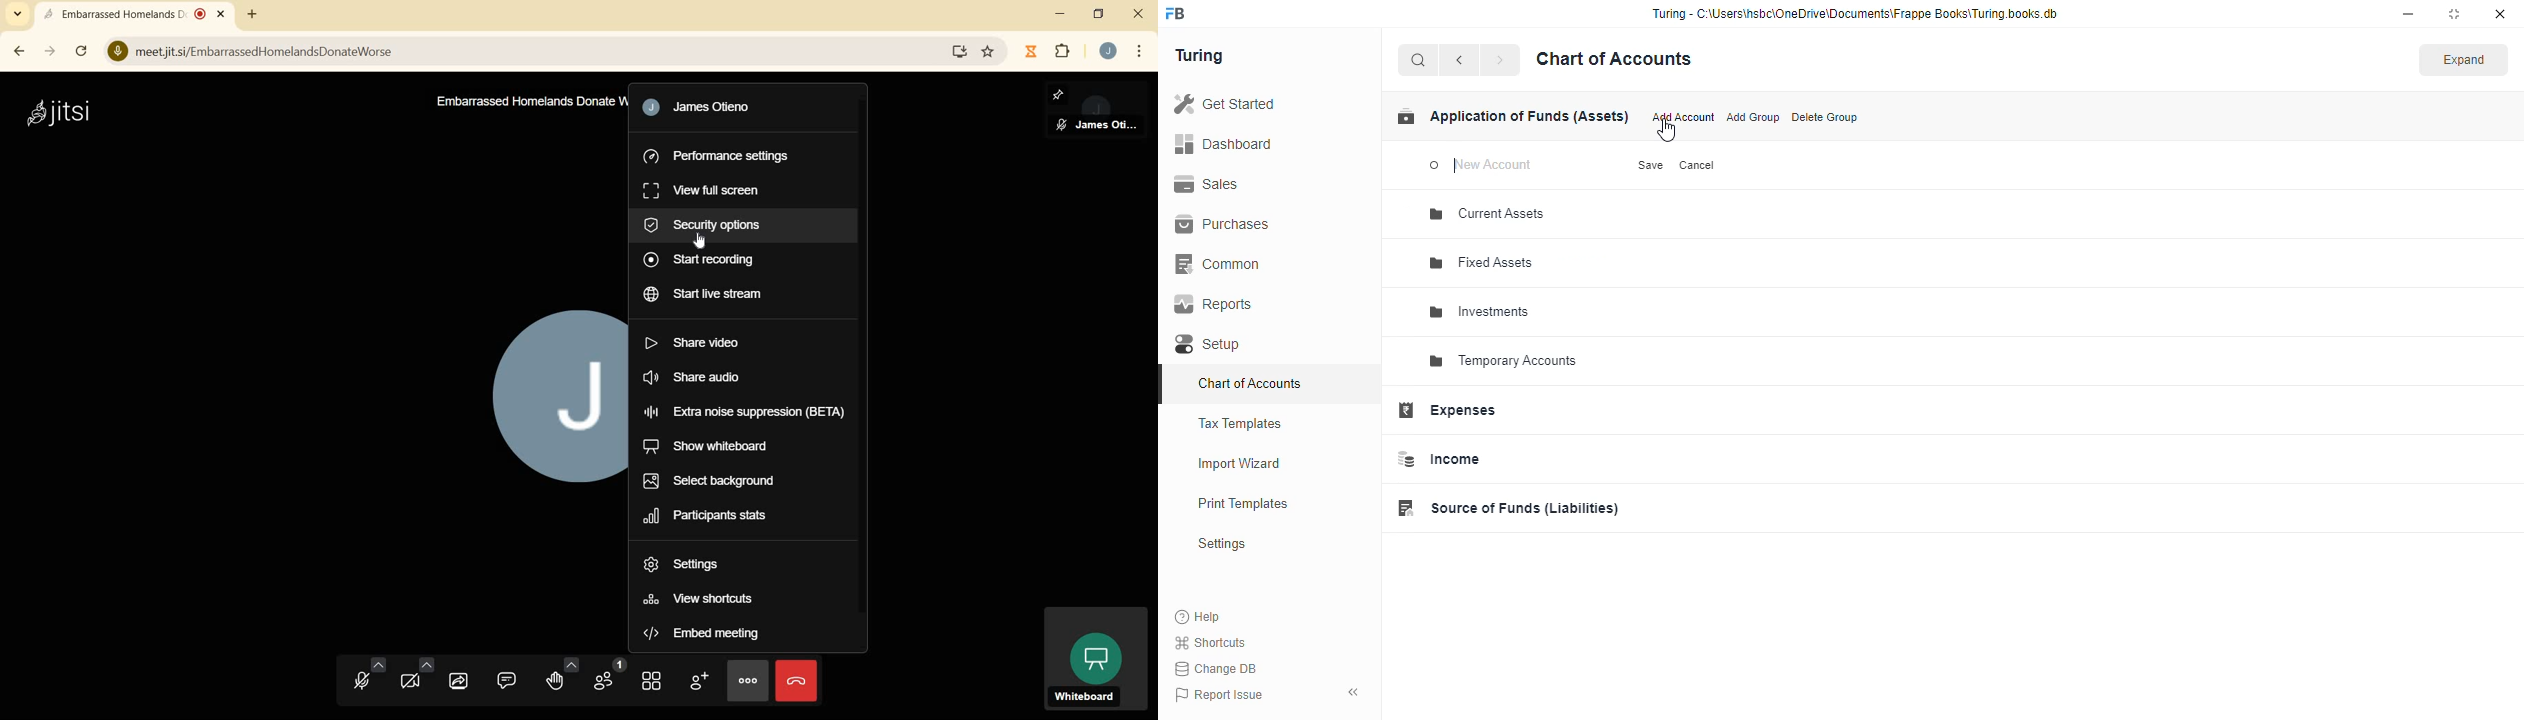 This screenshot has height=728, width=2548. What do you see at coordinates (652, 681) in the screenshot?
I see `toggle tile view` at bounding box center [652, 681].